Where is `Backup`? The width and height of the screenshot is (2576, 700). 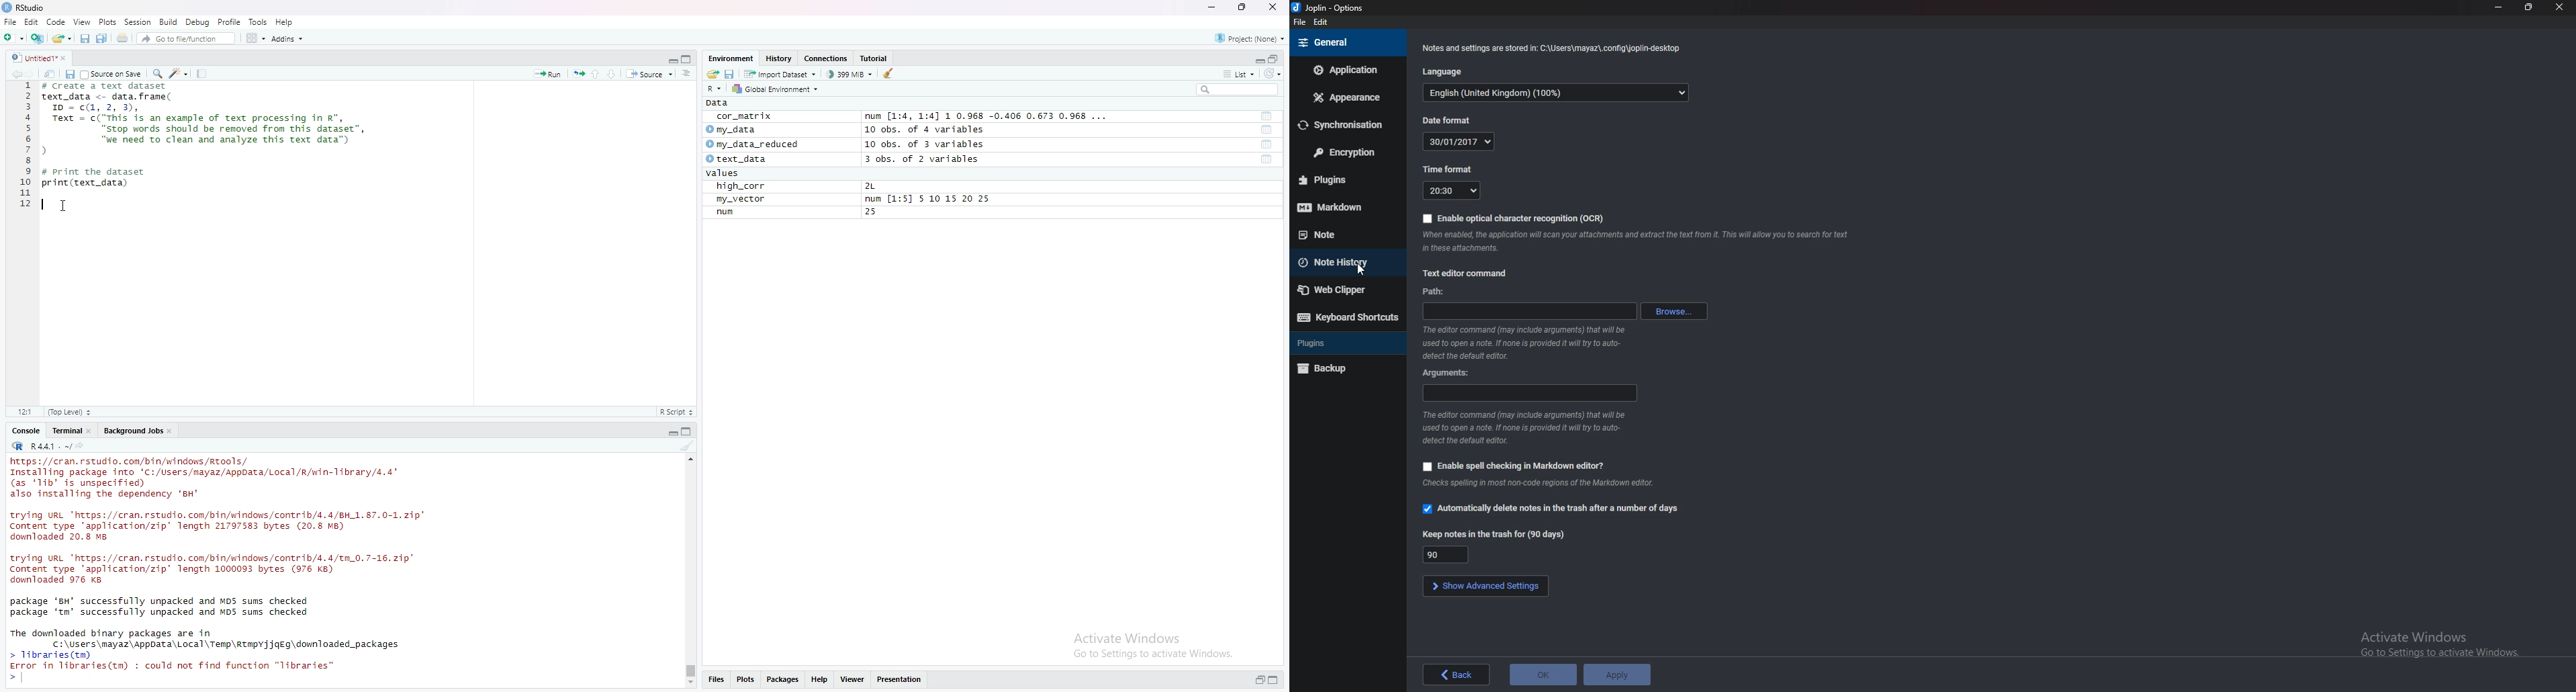
Backup is located at coordinates (1343, 368).